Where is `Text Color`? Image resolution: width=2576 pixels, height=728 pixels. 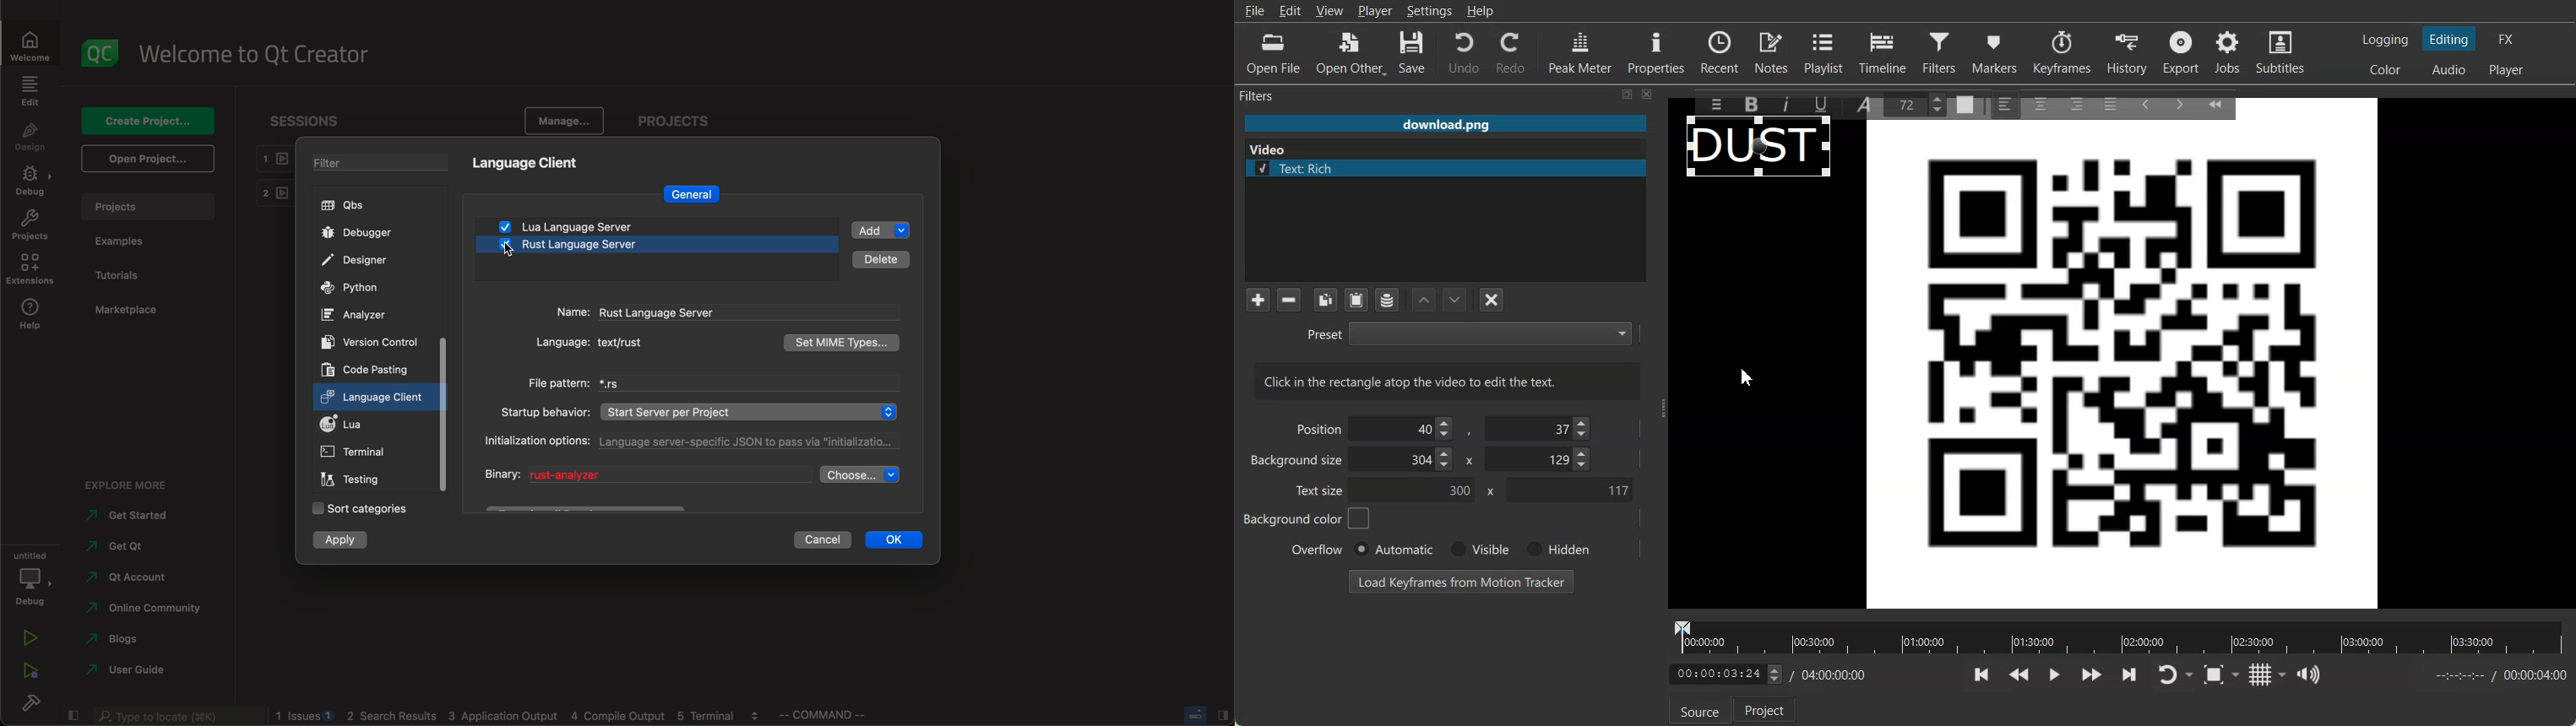 Text Color is located at coordinates (1965, 106).